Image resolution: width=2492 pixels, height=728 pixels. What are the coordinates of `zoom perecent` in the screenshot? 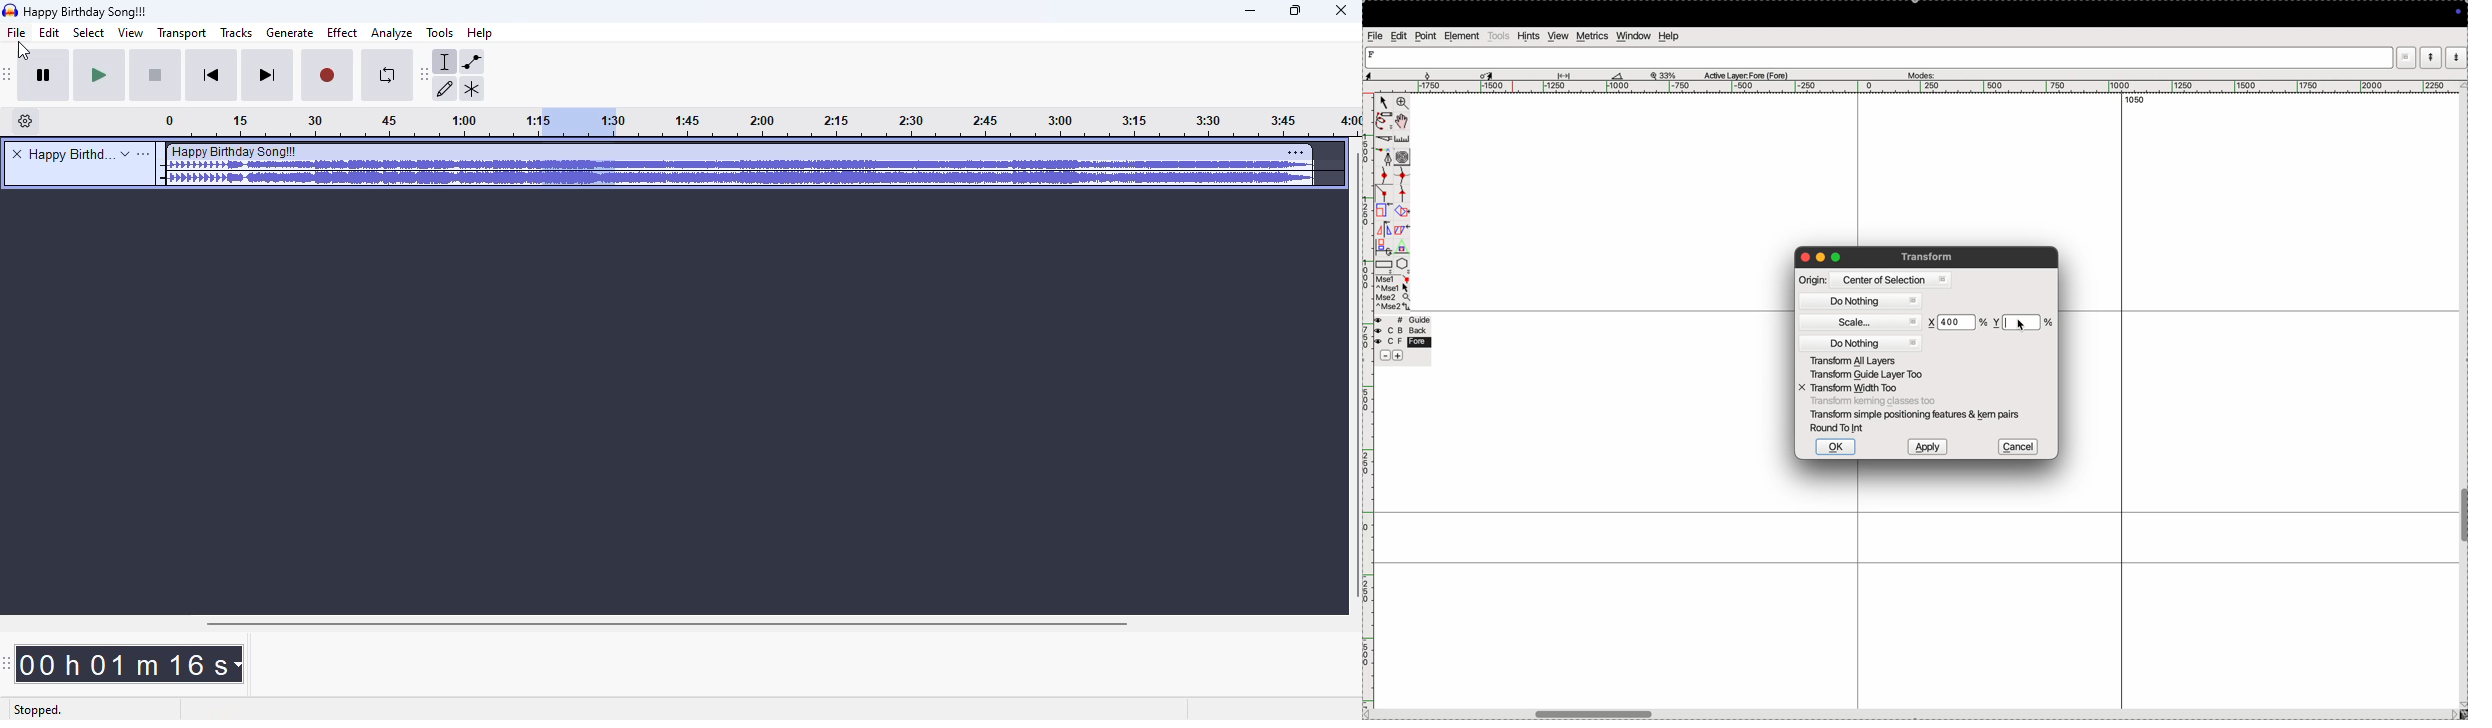 It's located at (1664, 74).